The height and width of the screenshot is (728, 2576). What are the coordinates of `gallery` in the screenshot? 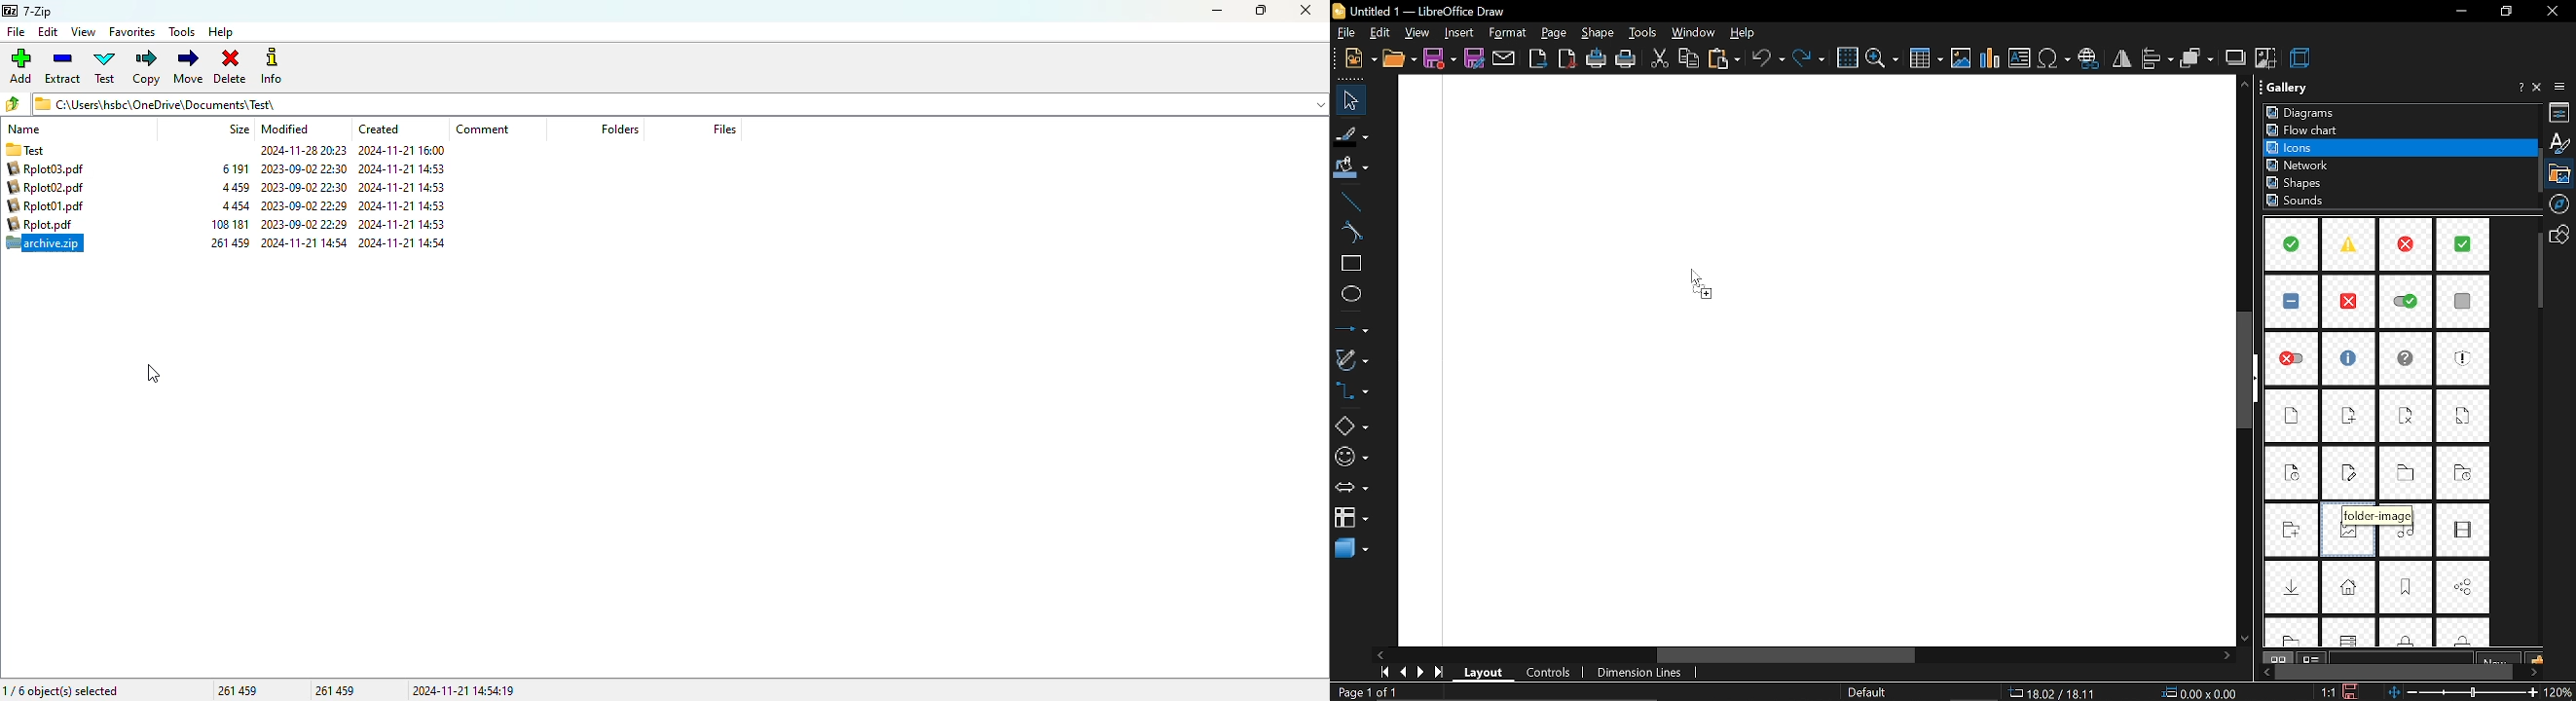 It's located at (2562, 173).